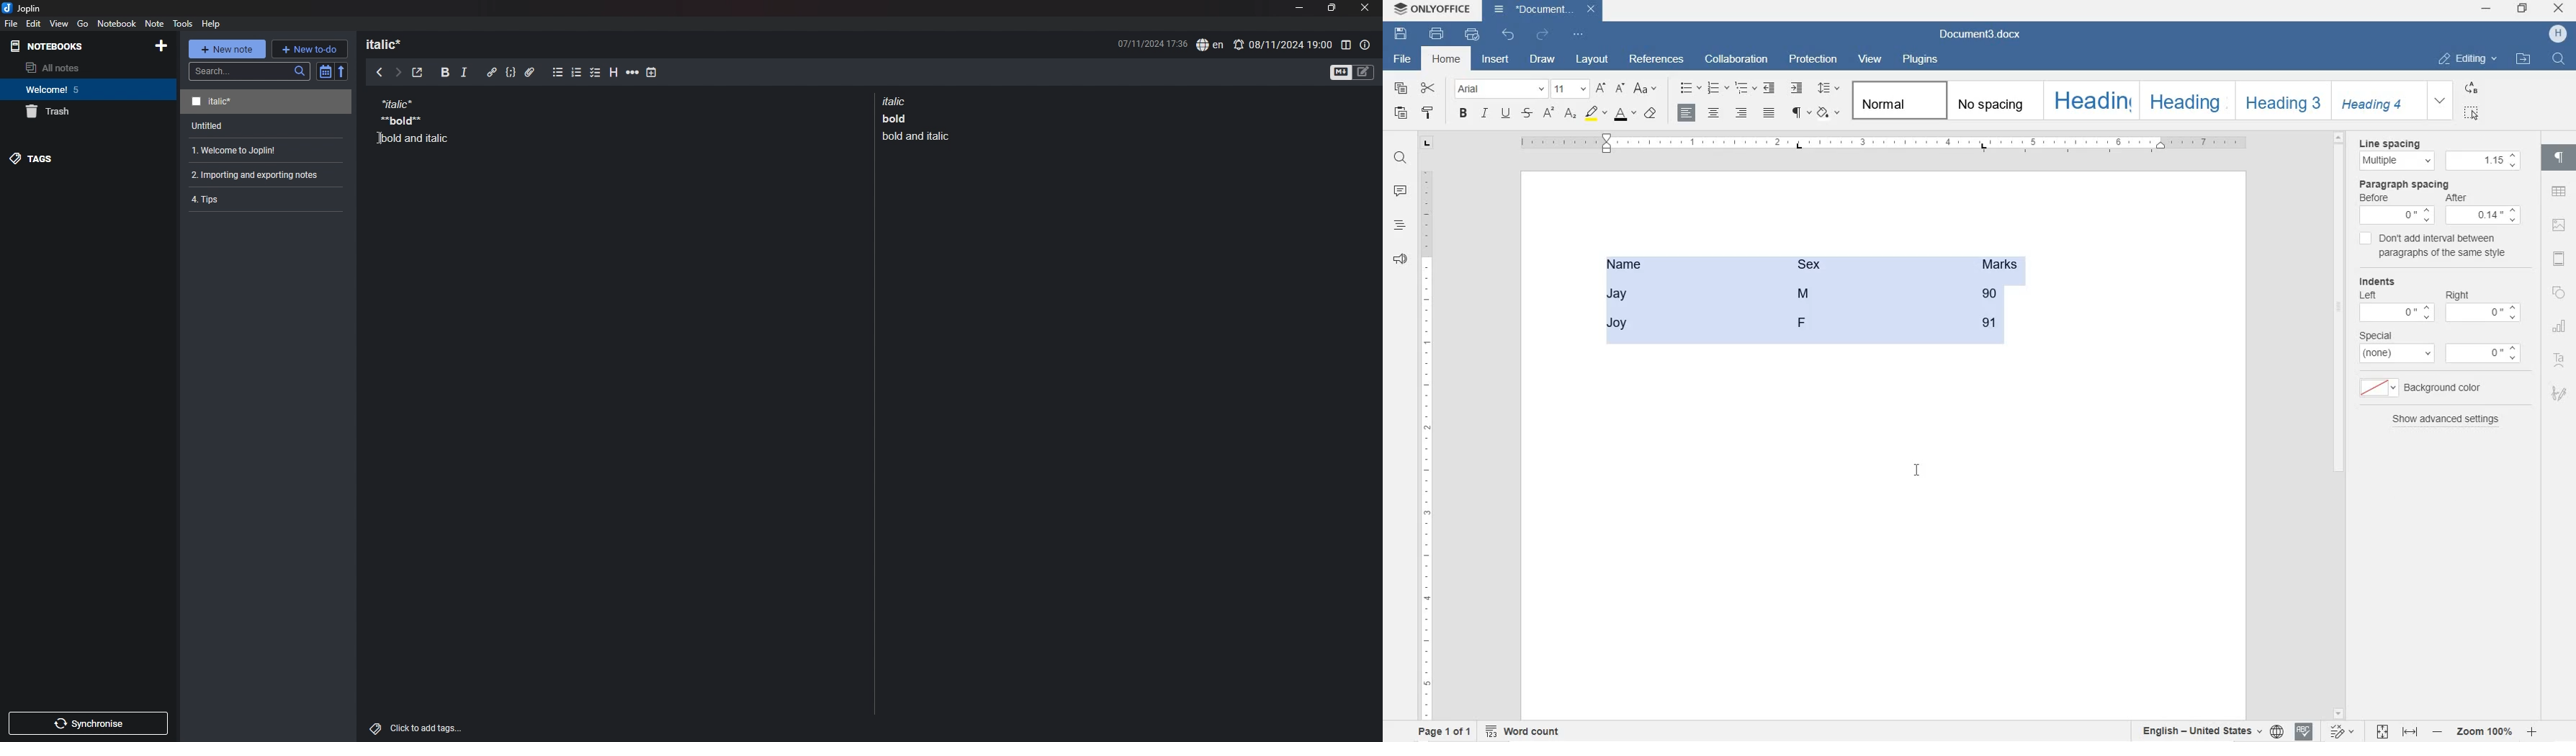  I want to click on ZOOM IN OR OUT, so click(2485, 733).